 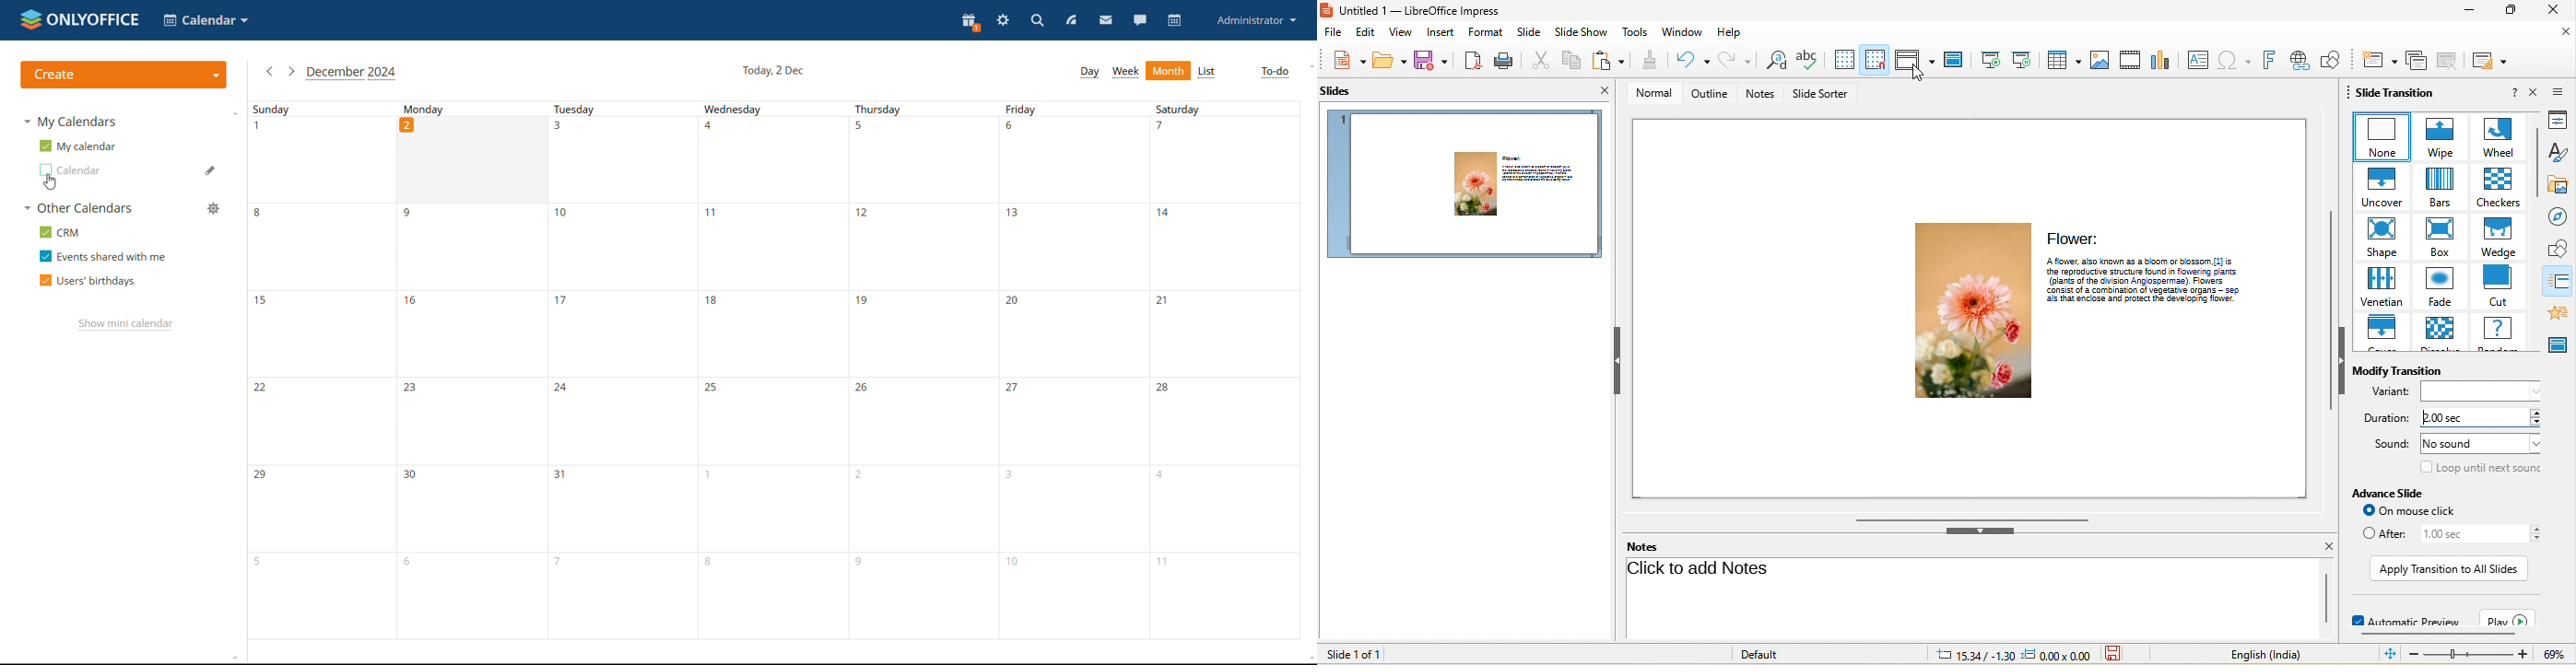 I want to click on chat, so click(x=1139, y=21).